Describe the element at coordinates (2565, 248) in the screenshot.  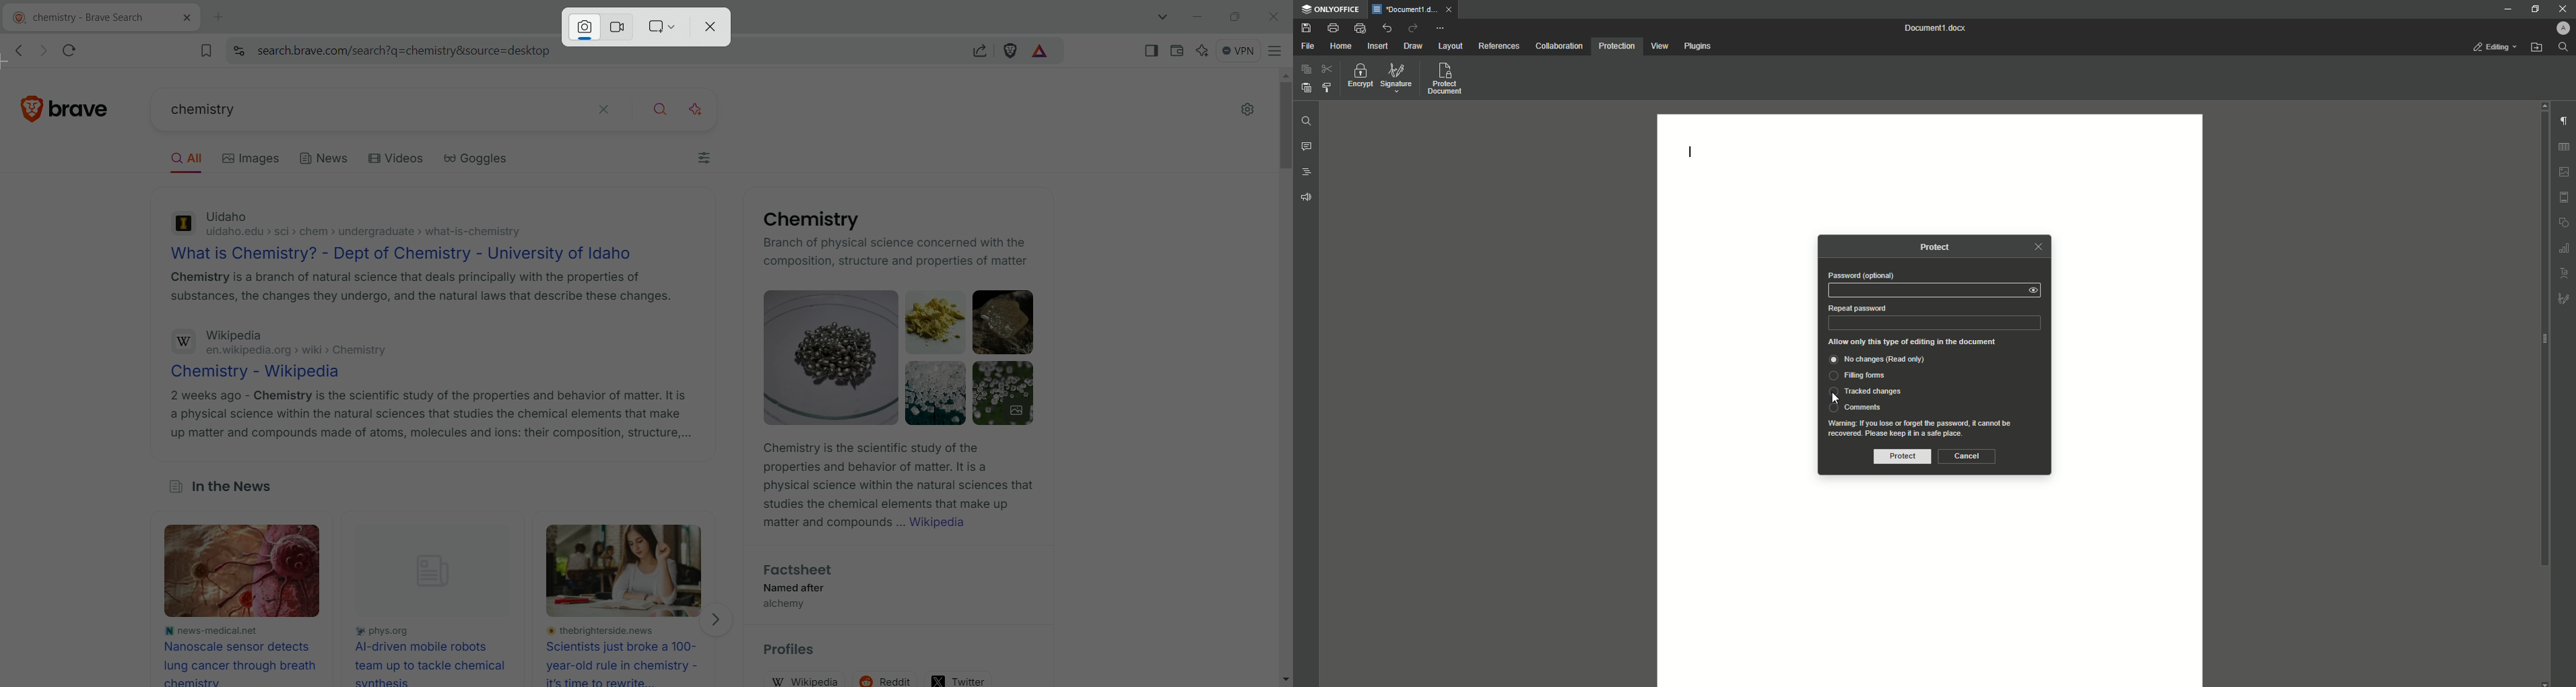
I see `Graph Settings` at that location.